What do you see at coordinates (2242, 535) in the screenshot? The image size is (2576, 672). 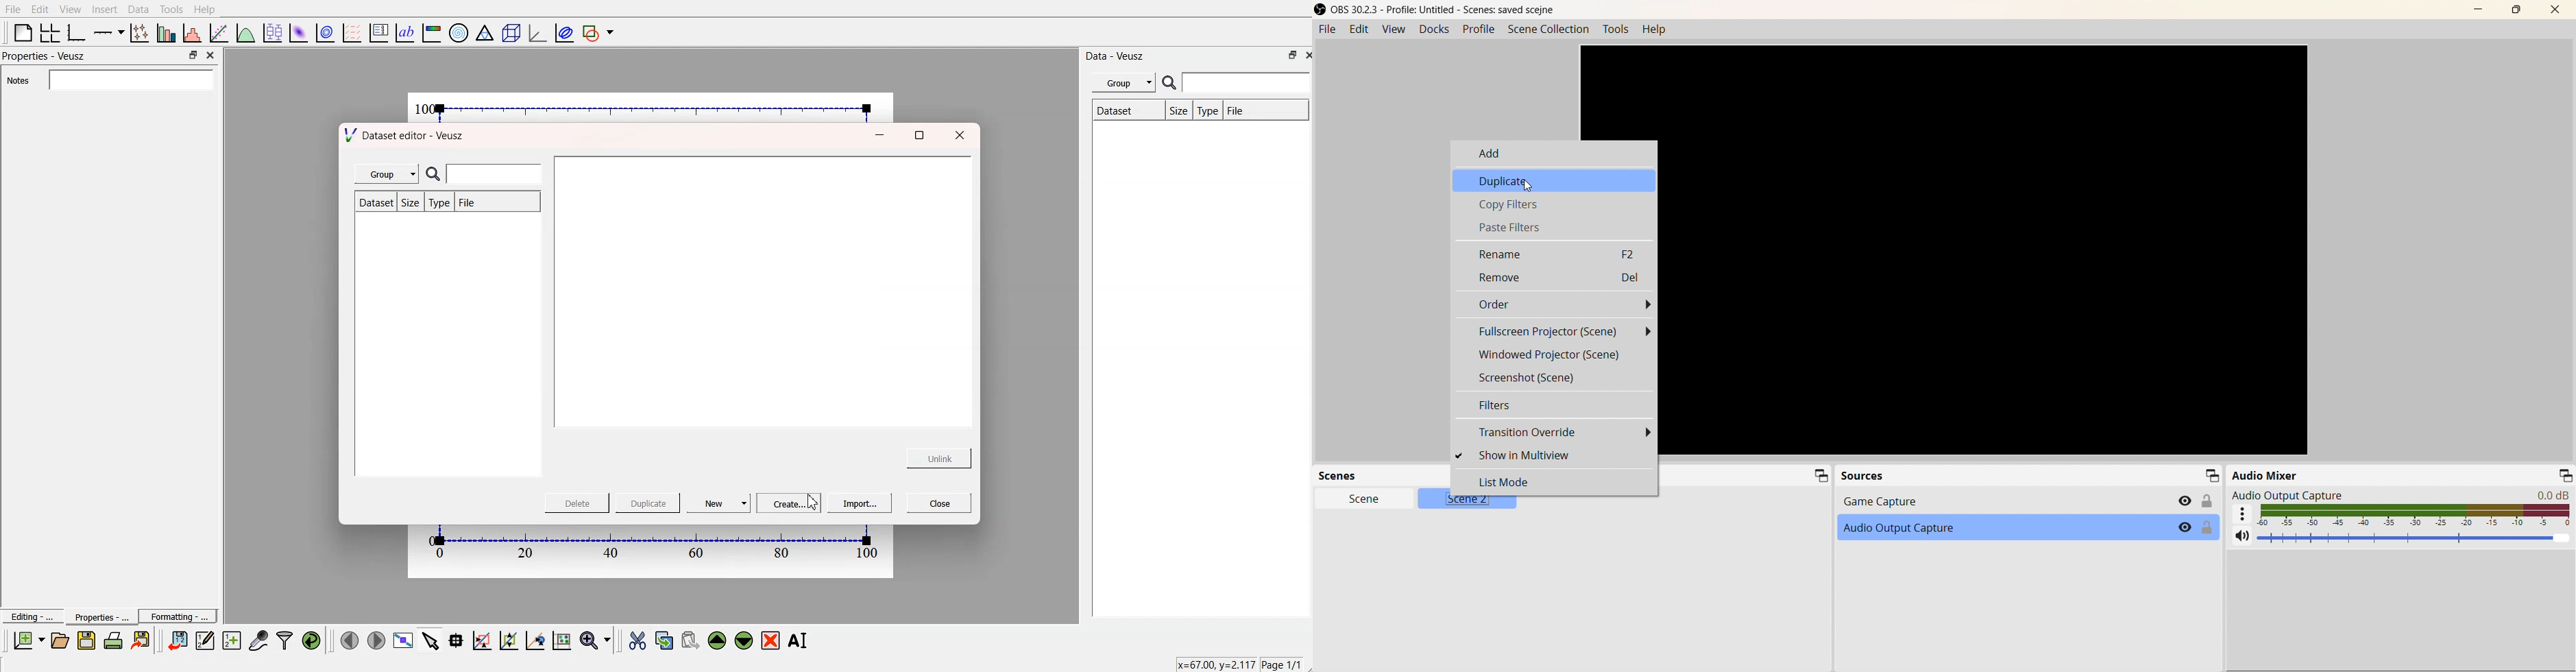 I see `Mute/ Unmute` at bounding box center [2242, 535].